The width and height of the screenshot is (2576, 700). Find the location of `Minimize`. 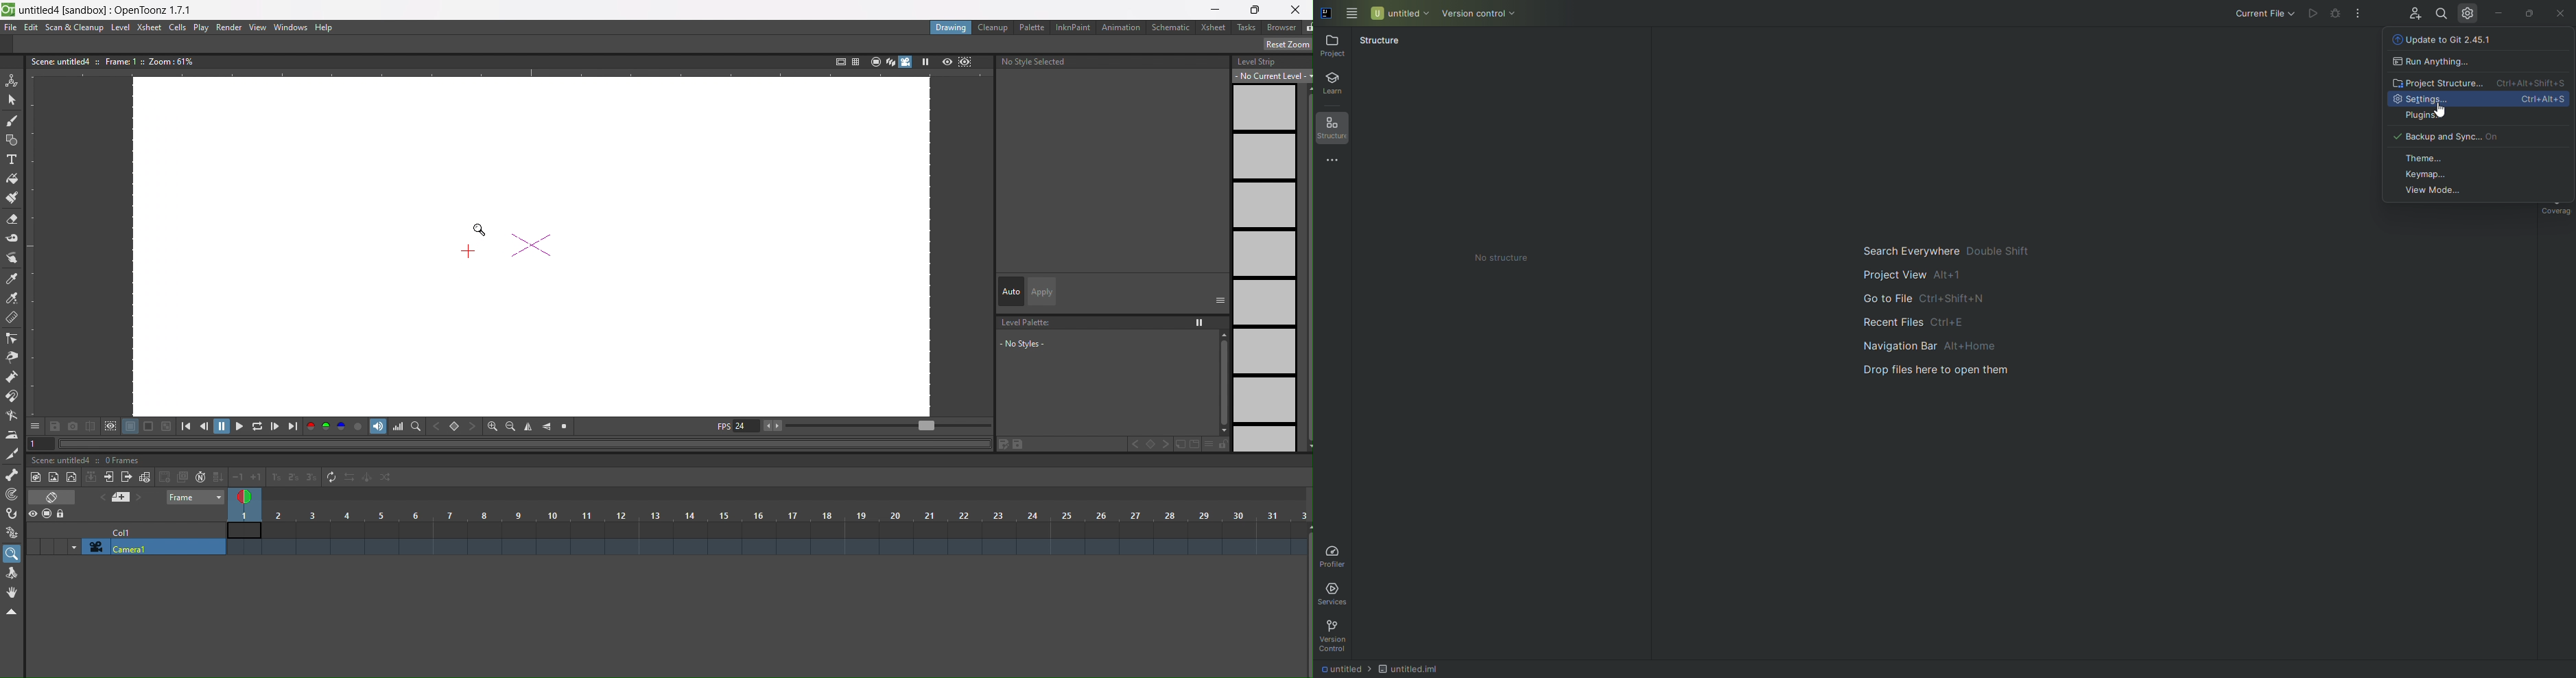

Minimize is located at coordinates (2501, 13).